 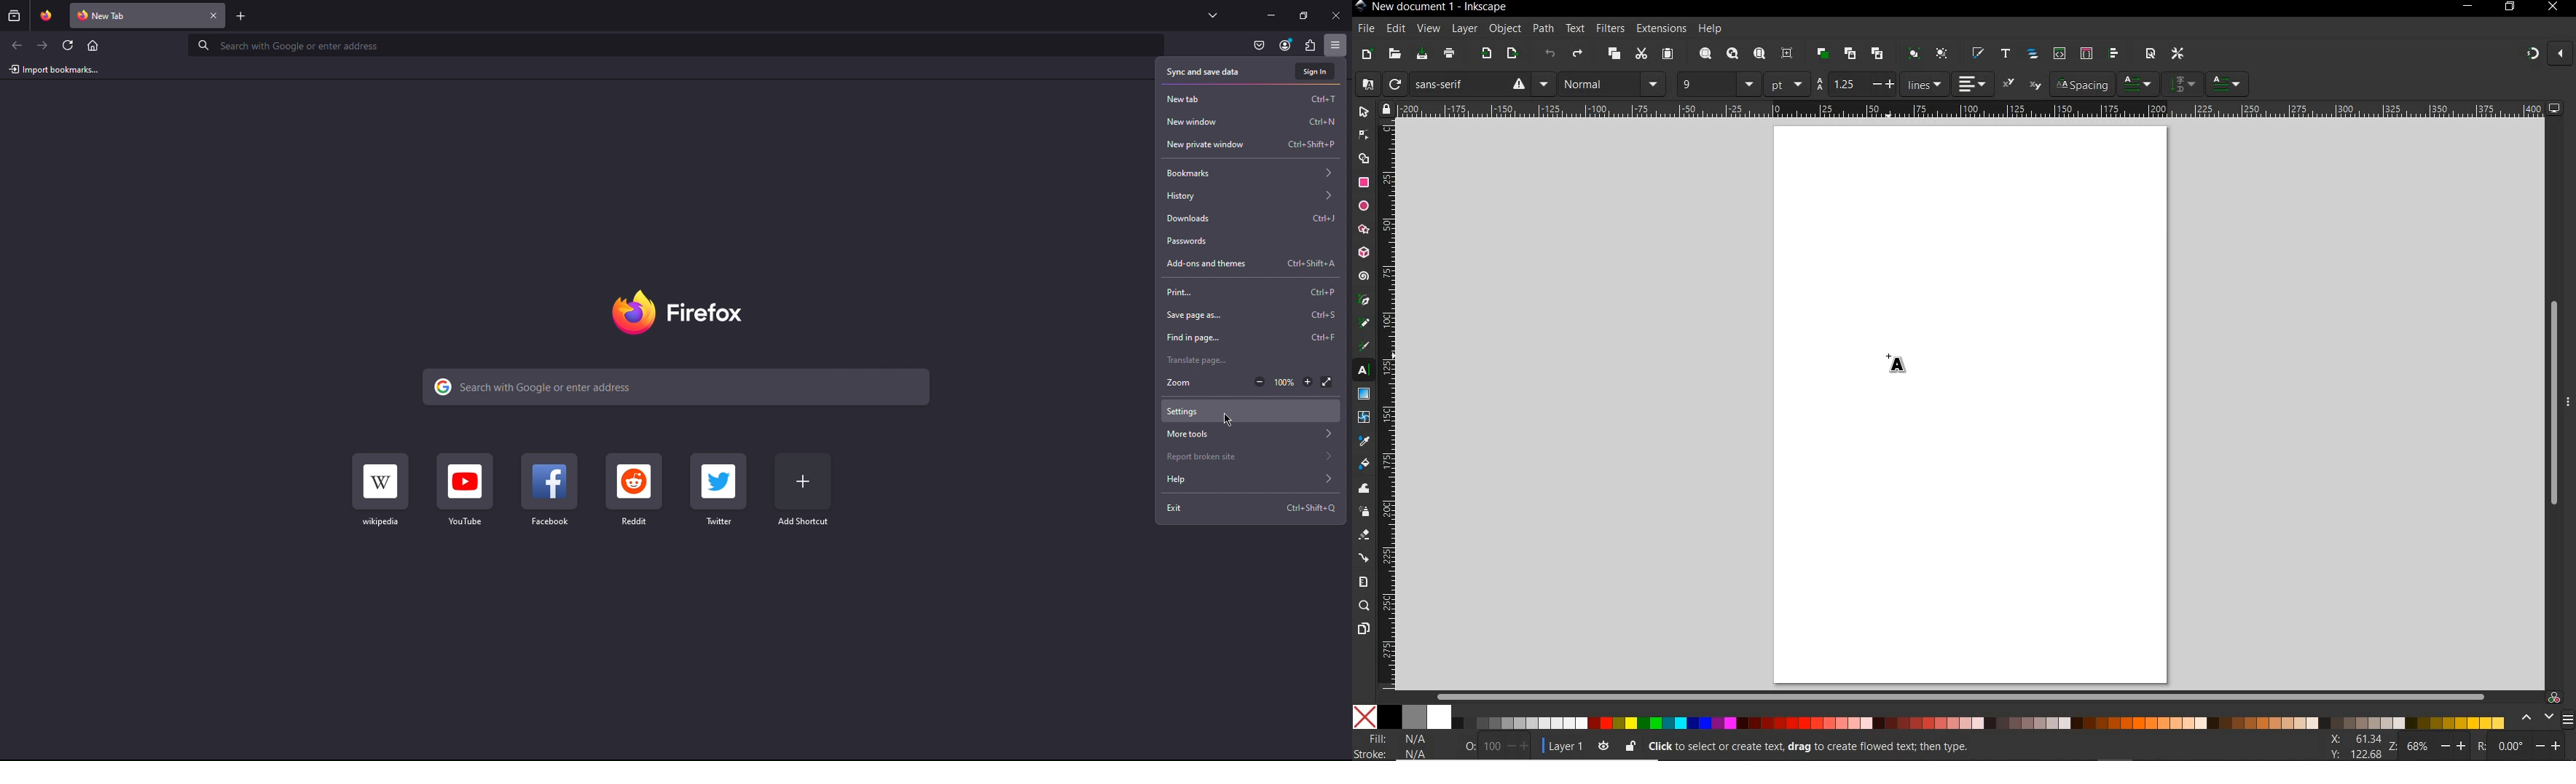 I want to click on Refresh, so click(x=68, y=44).